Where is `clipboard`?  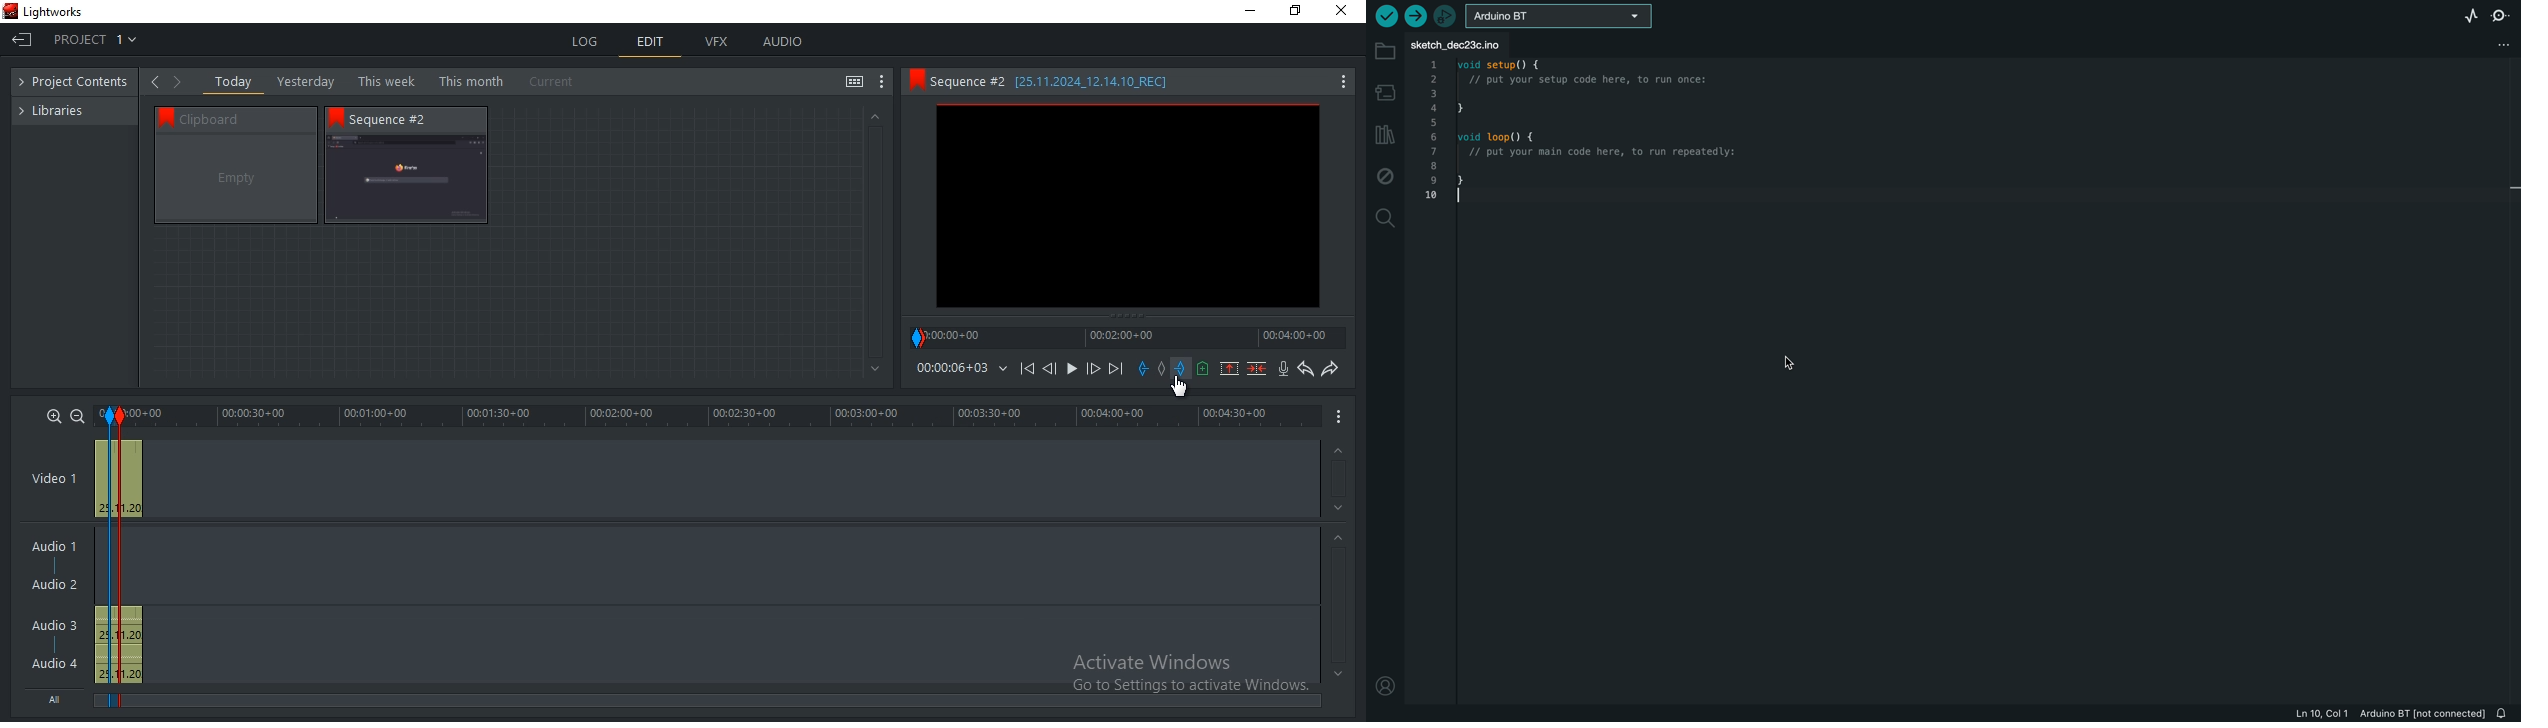
clipboard is located at coordinates (236, 179).